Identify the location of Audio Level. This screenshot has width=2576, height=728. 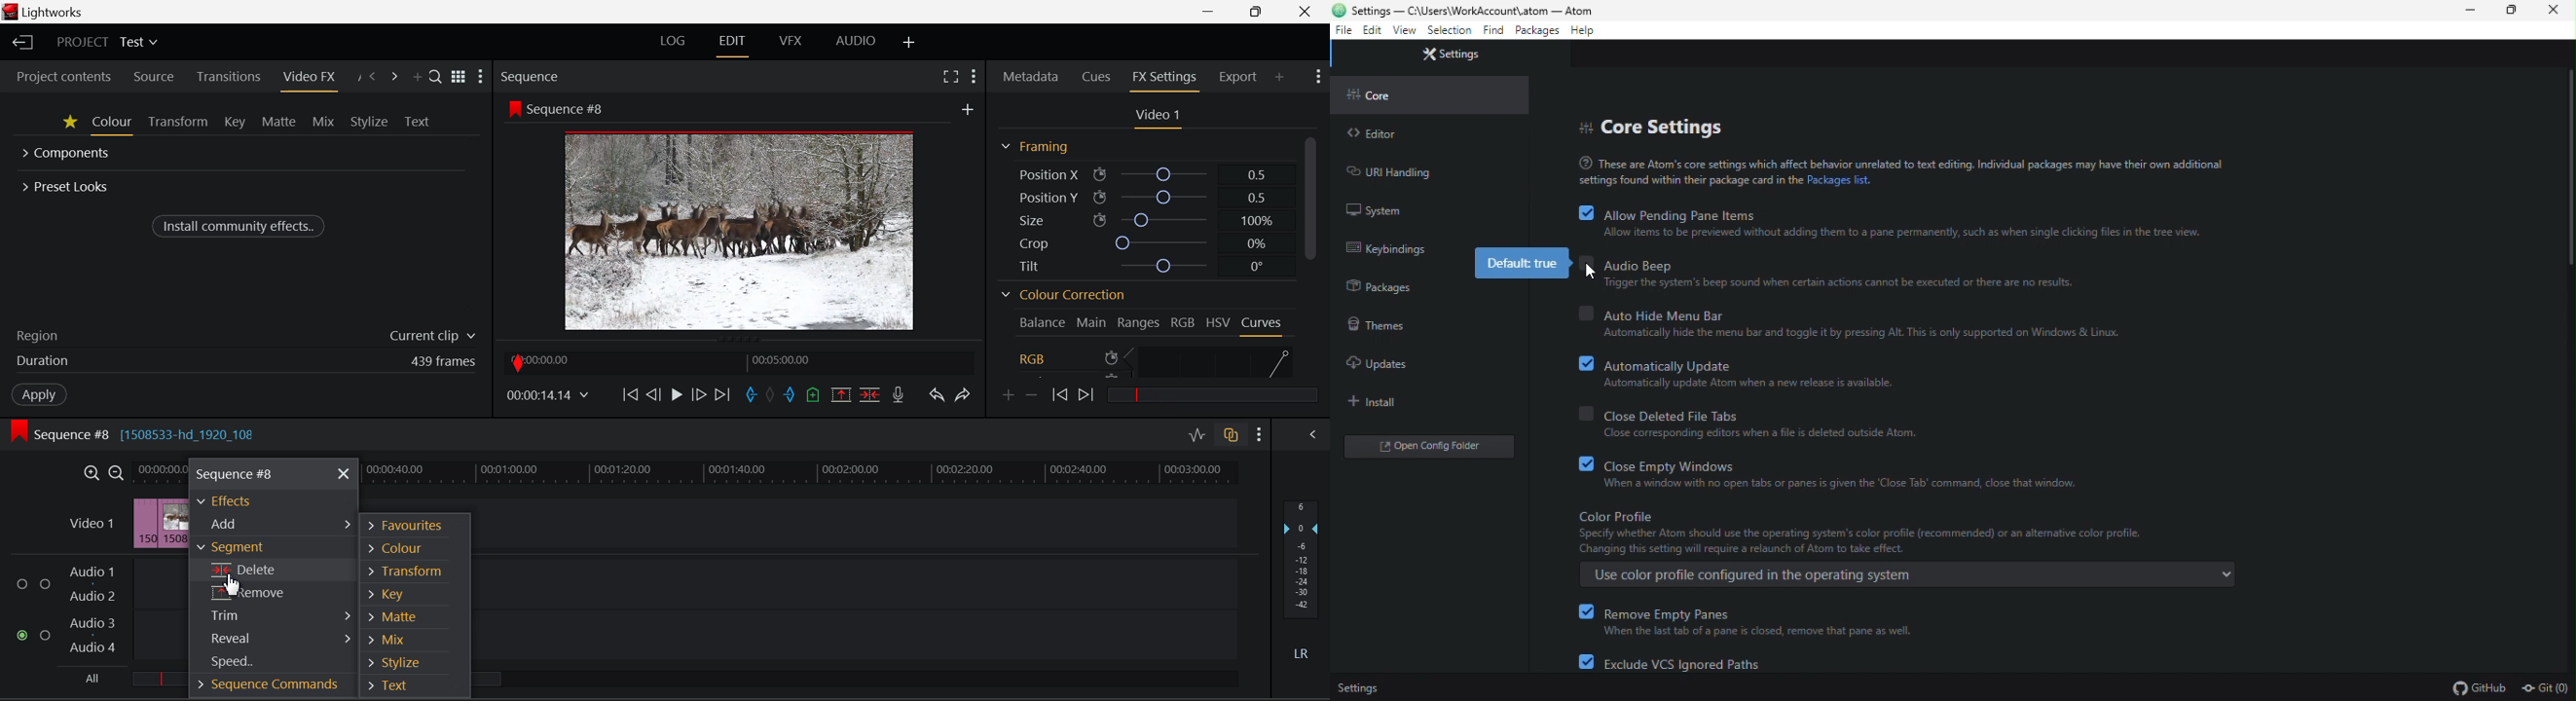
(96, 608).